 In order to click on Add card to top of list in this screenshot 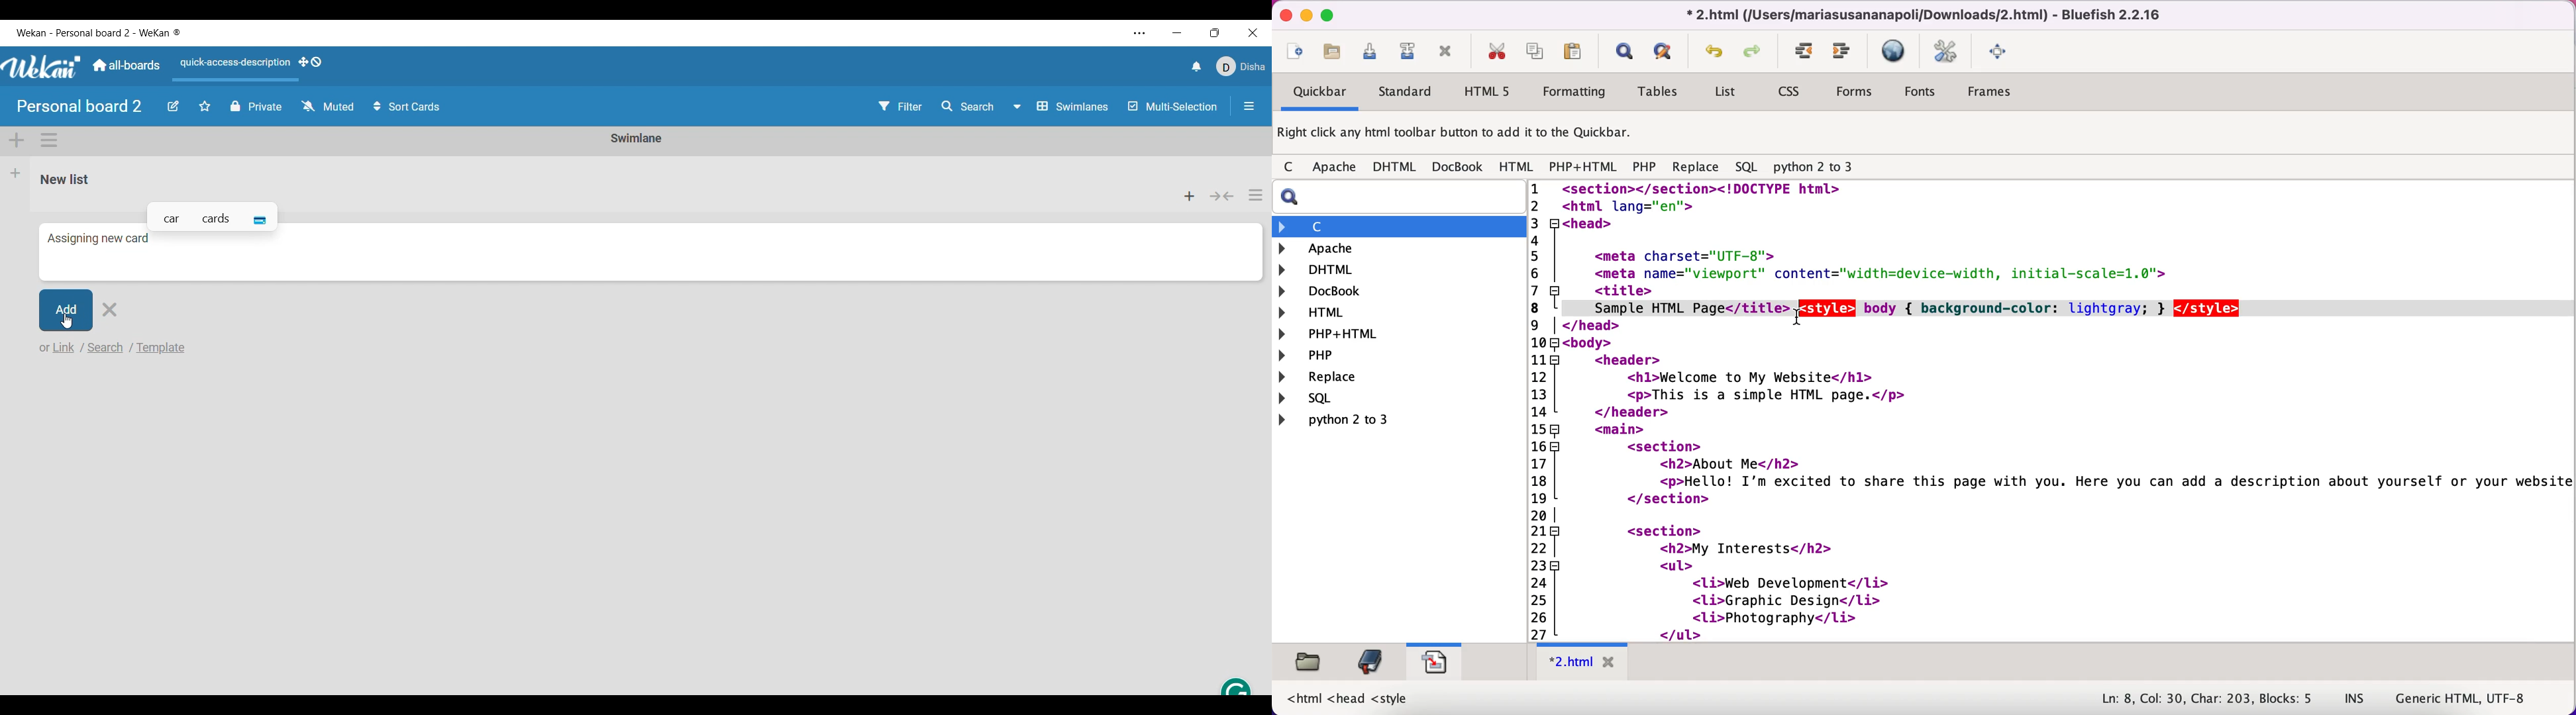, I will do `click(1190, 196)`.